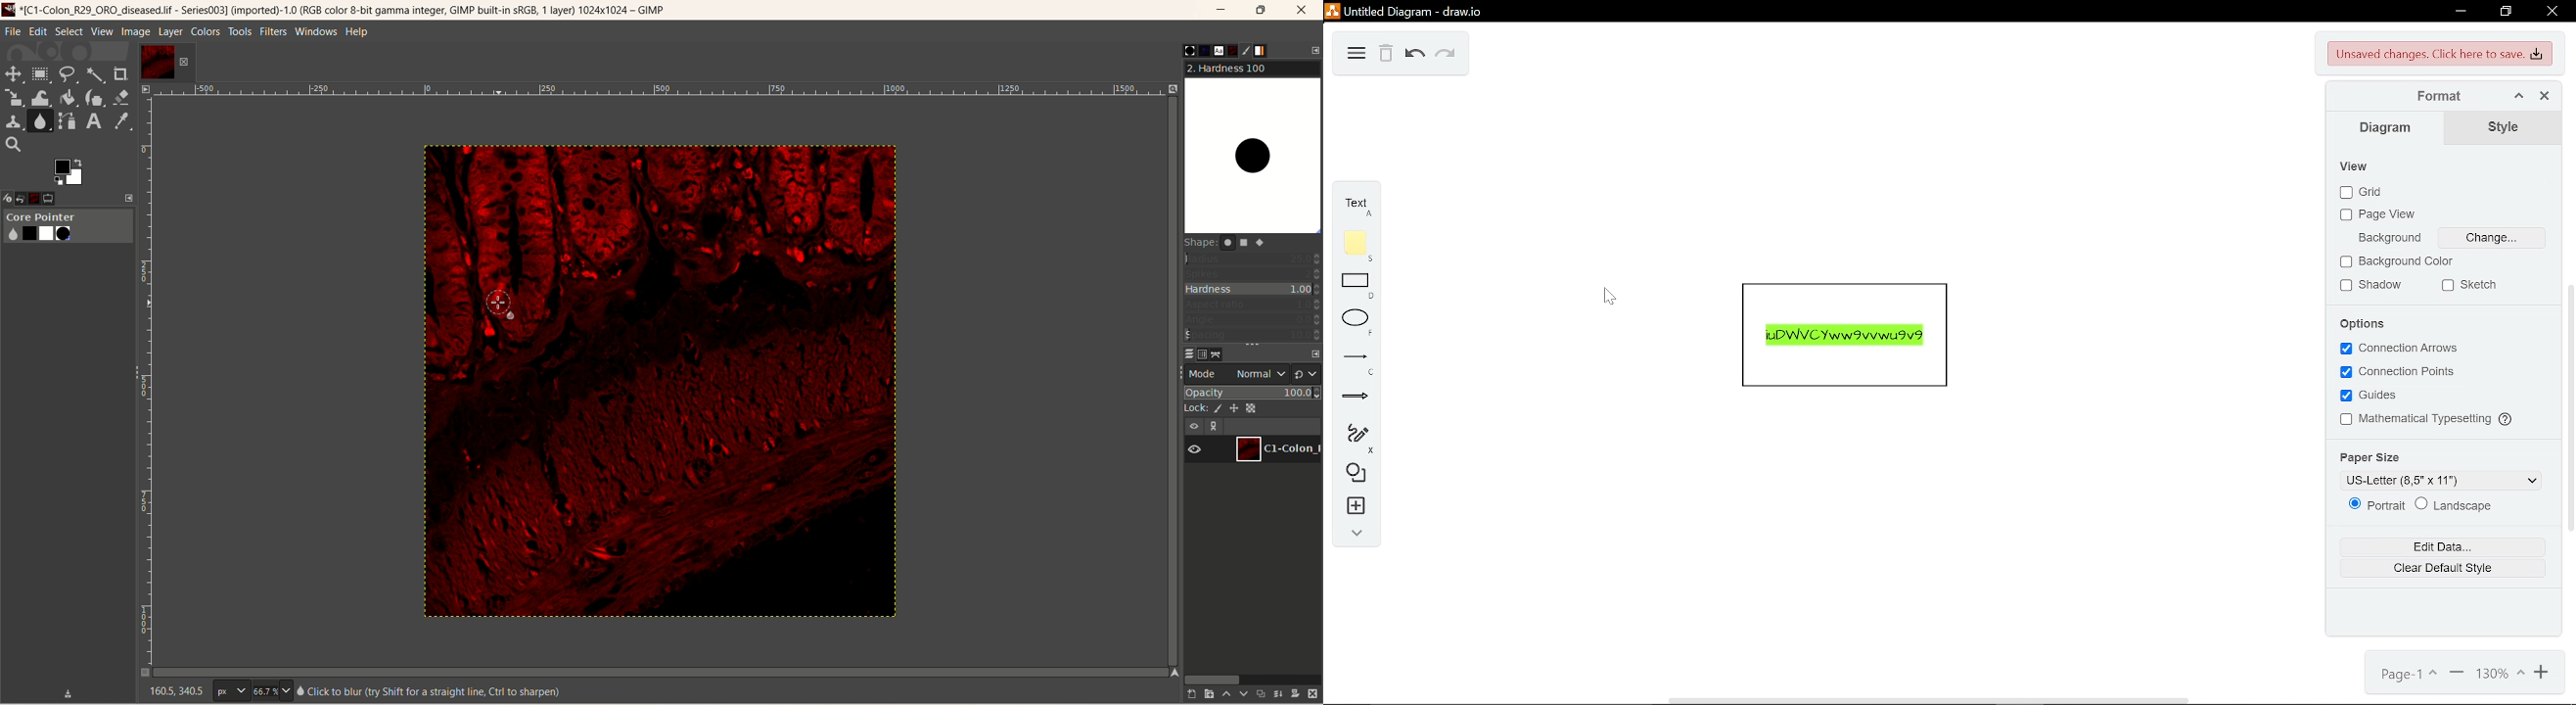  I want to click on path tool, so click(68, 121).